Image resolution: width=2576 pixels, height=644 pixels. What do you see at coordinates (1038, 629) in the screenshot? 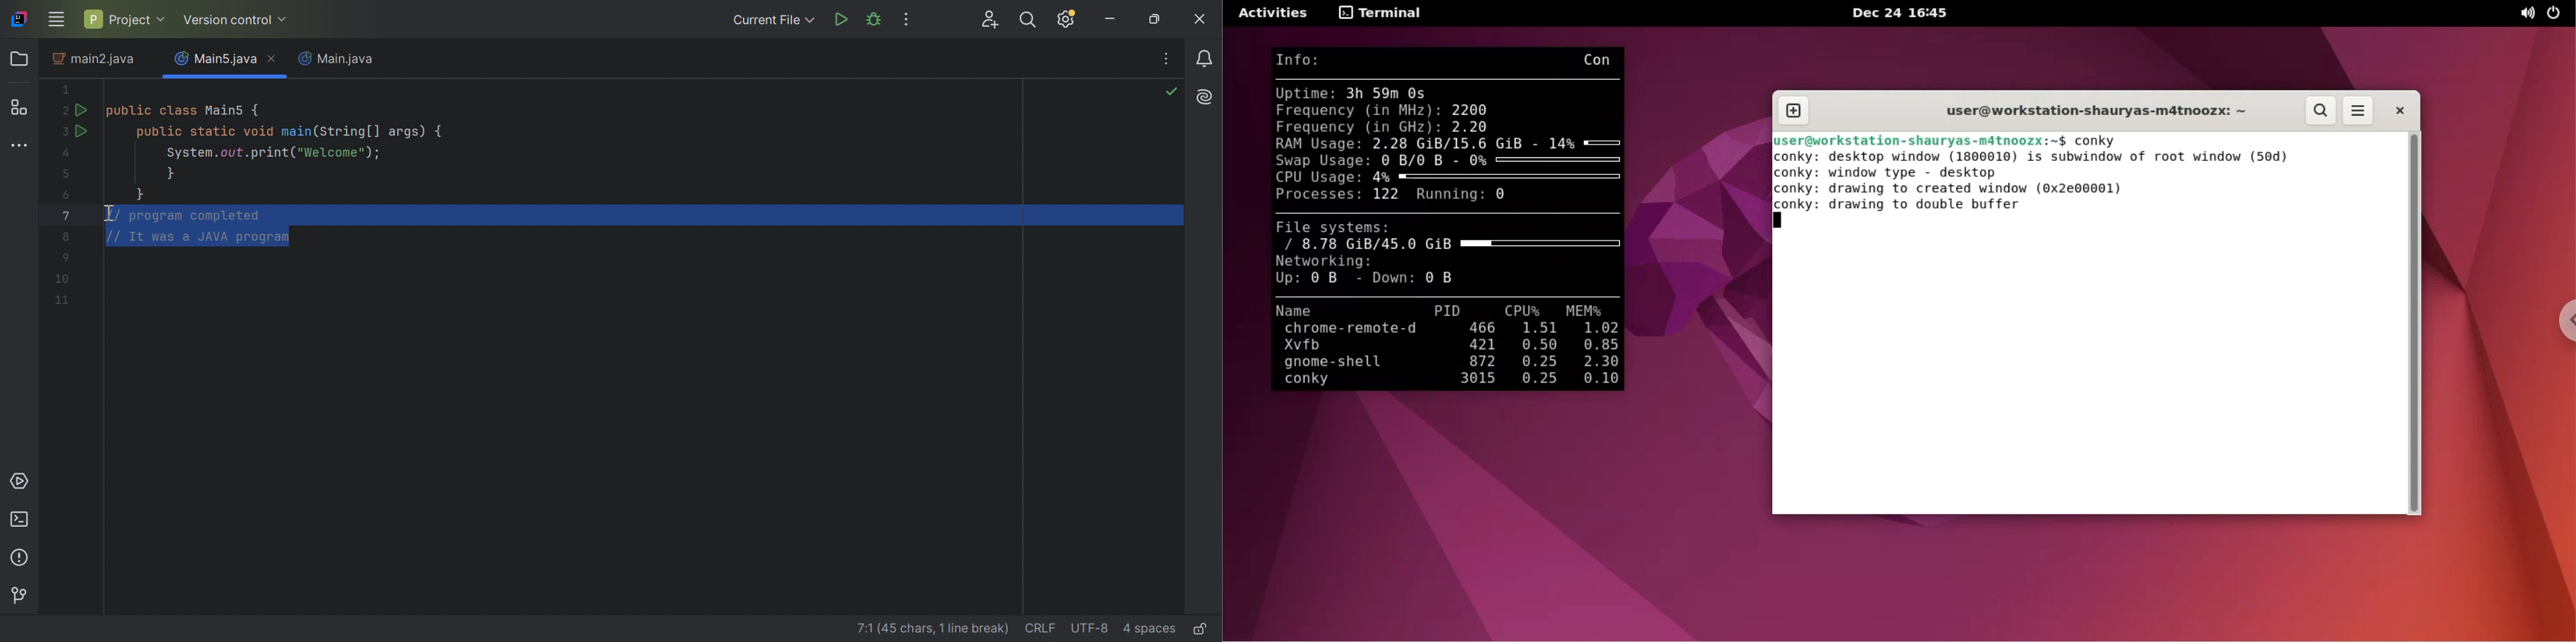
I see `CRLF` at bounding box center [1038, 629].